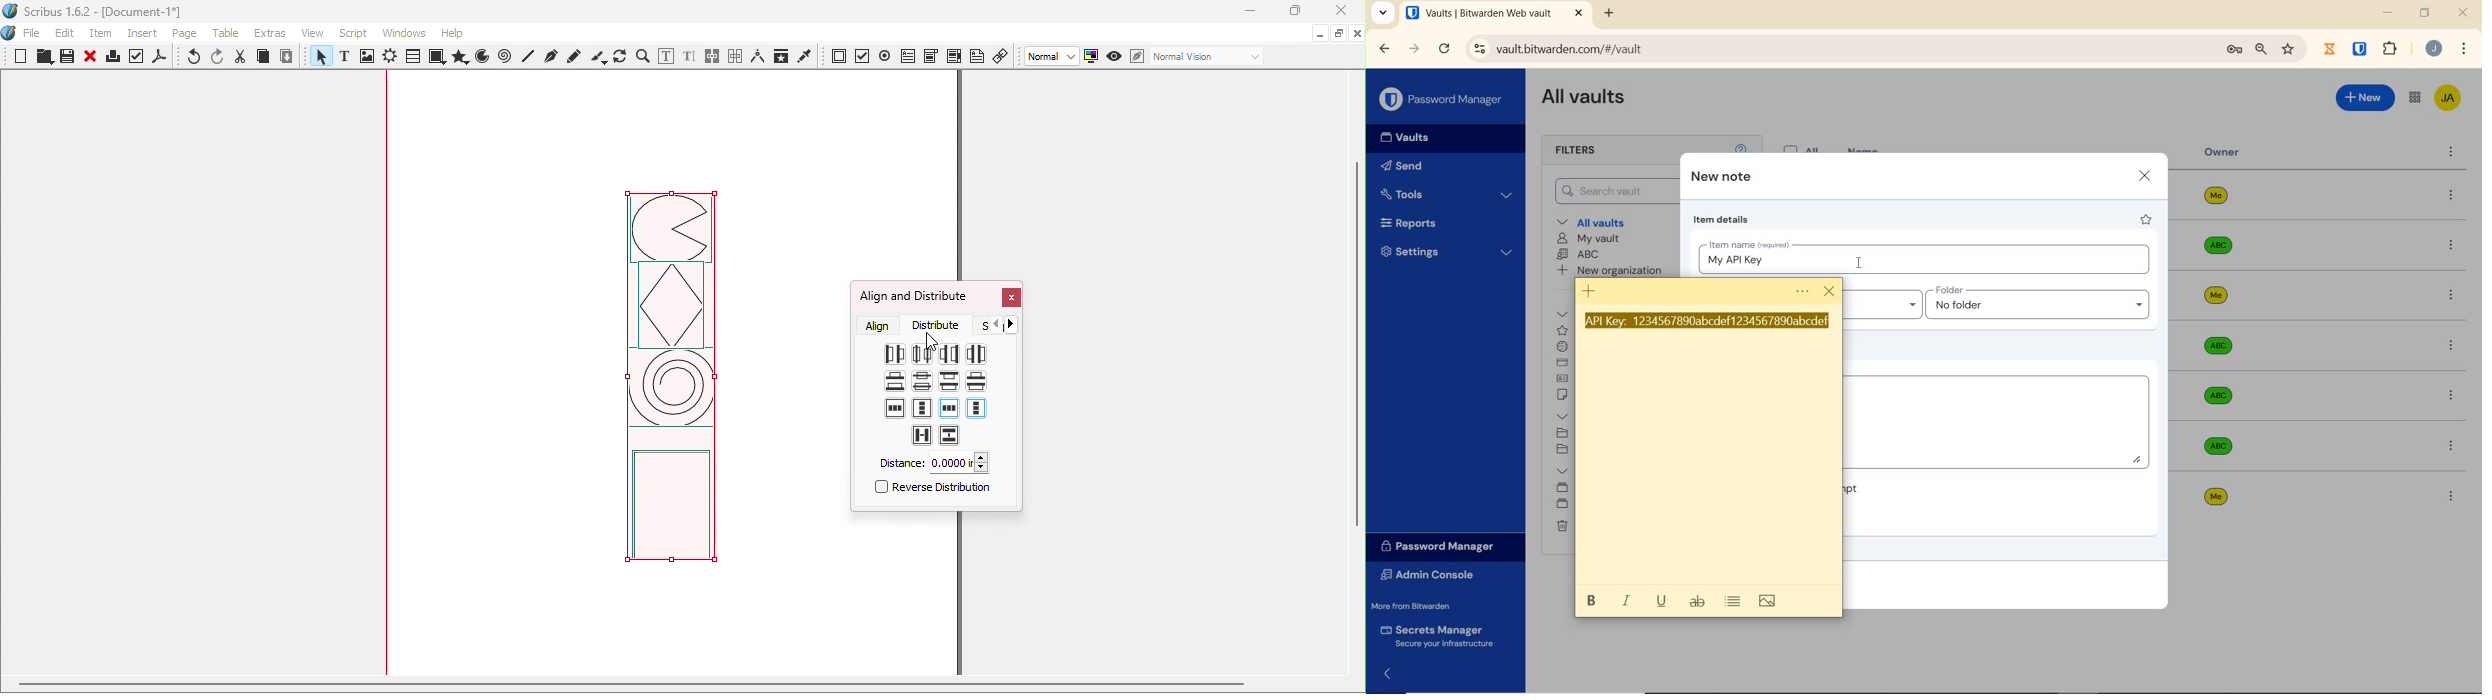  Describe the element at coordinates (1445, 49) in the screenshot. I see `RELOAD` at that location.